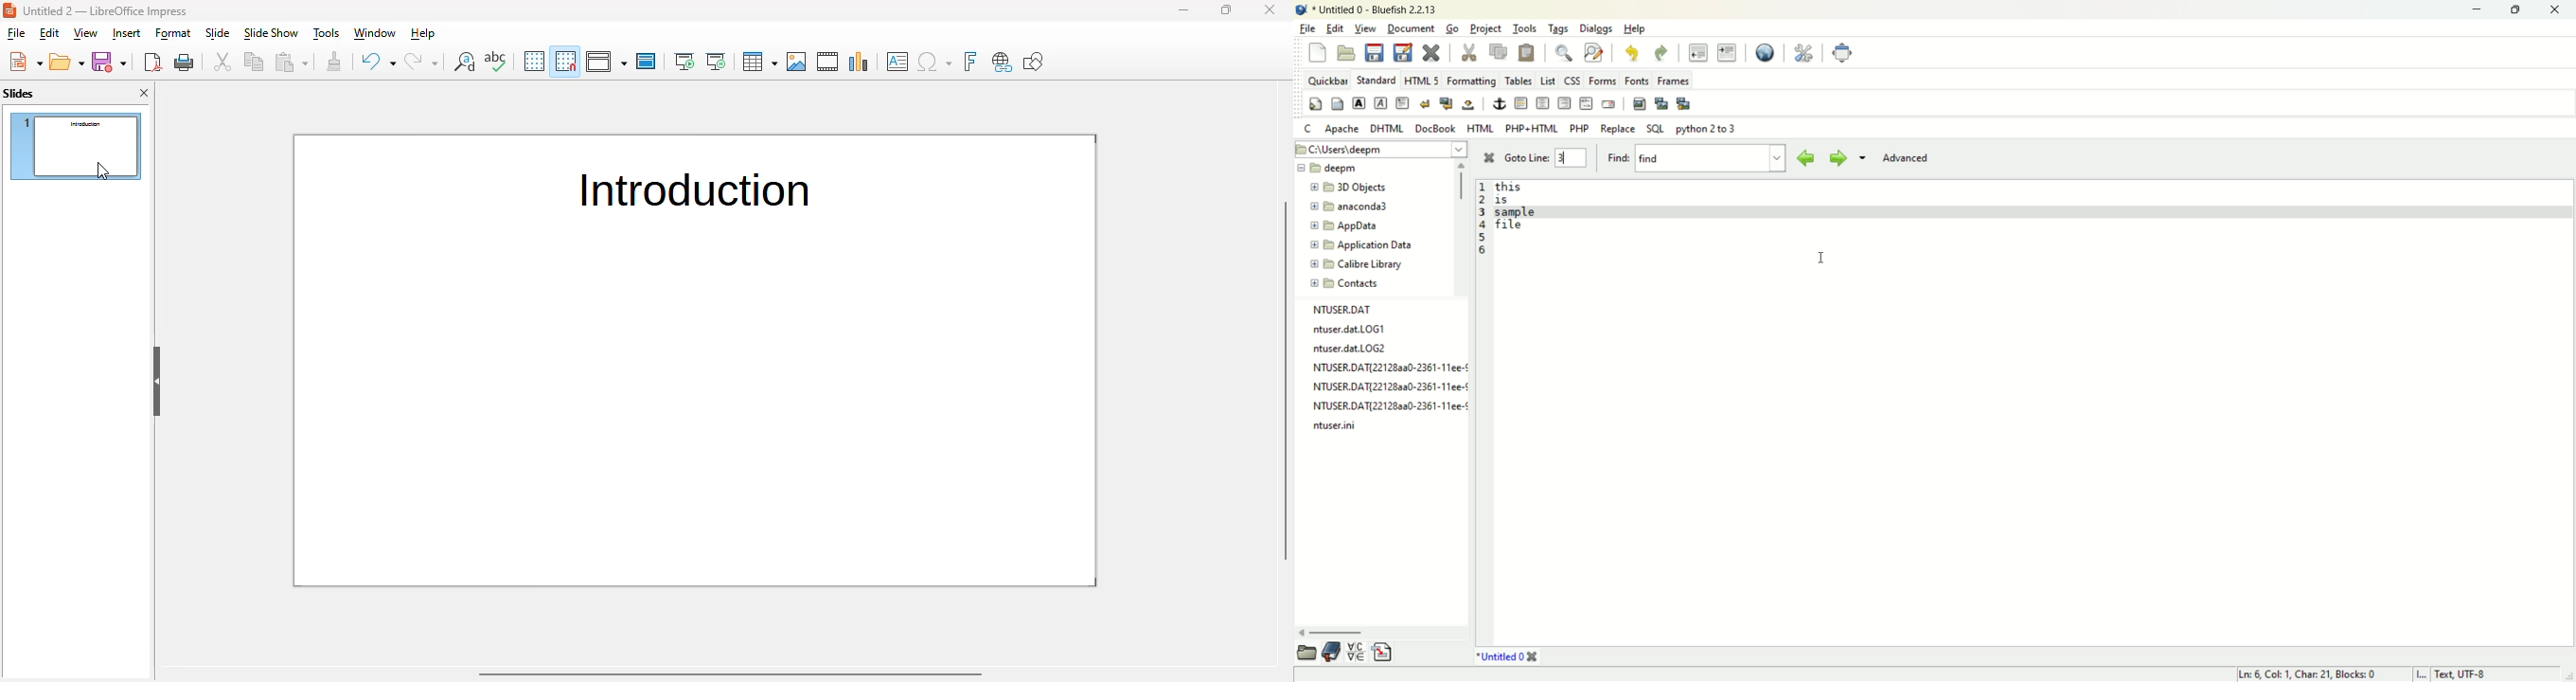 The image size is (2576, 700). I want to click on master slide, so click(646, 62).